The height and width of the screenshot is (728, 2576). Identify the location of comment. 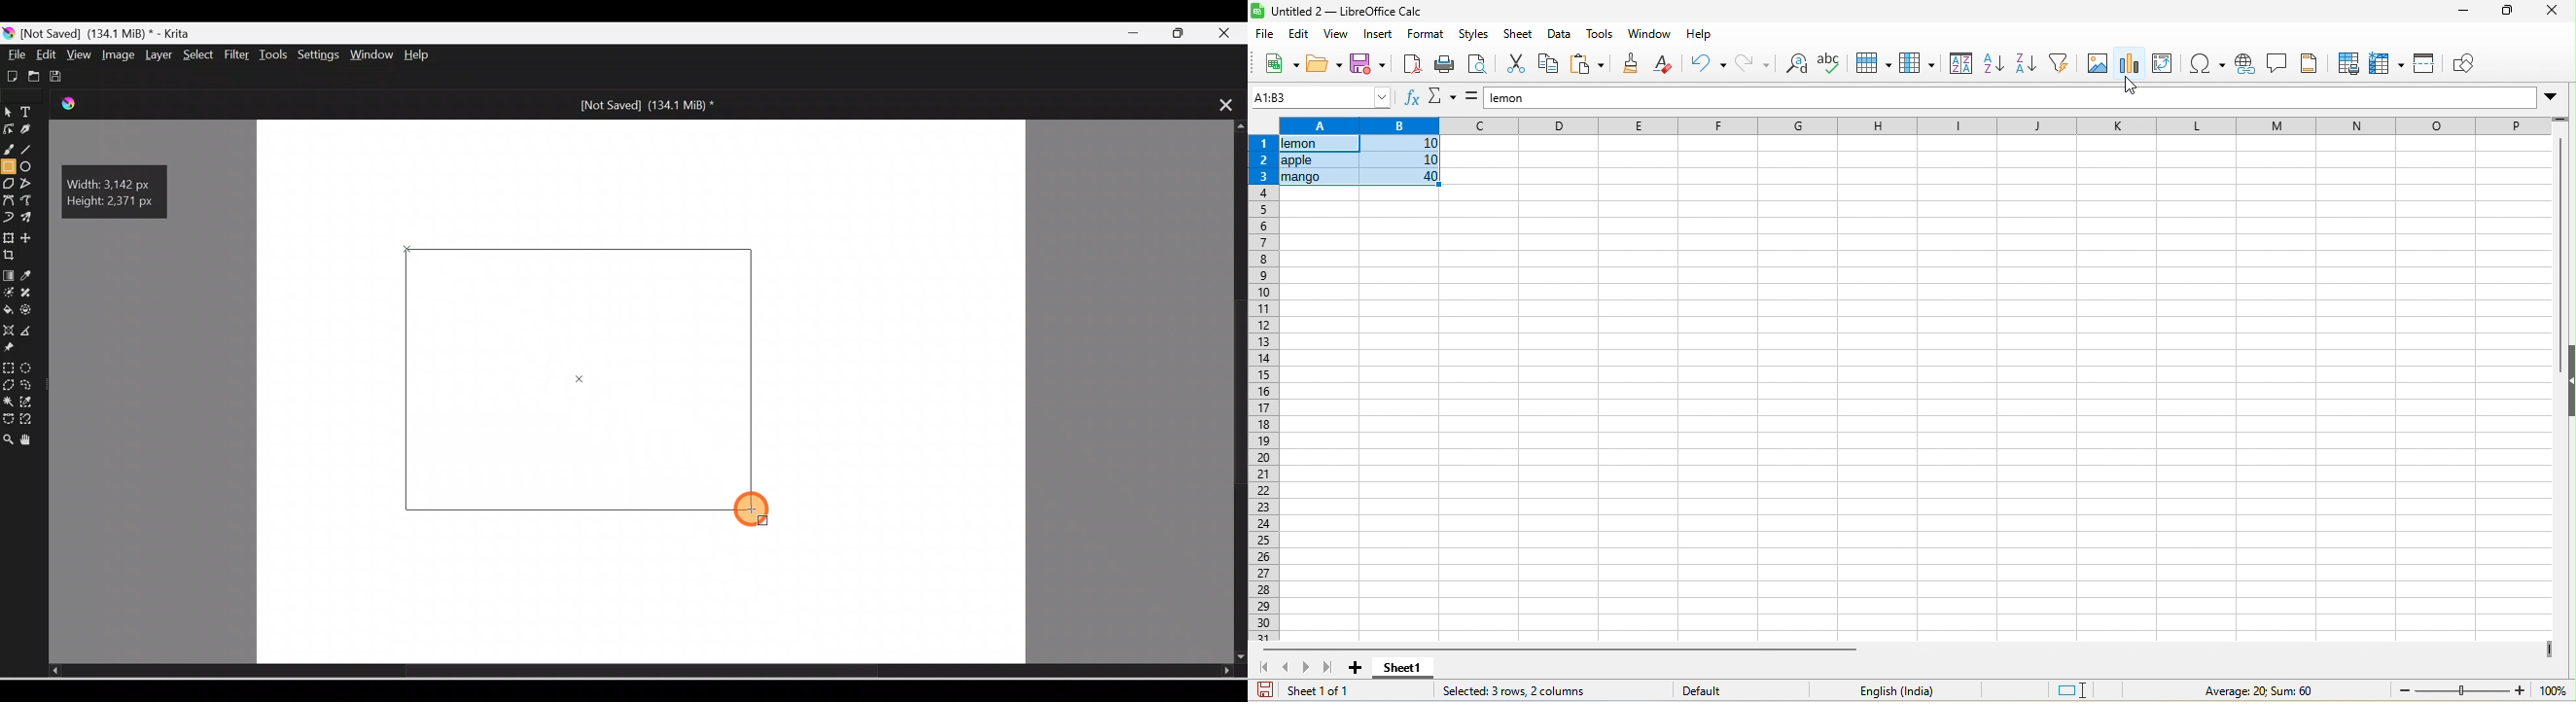
(2276, 65).